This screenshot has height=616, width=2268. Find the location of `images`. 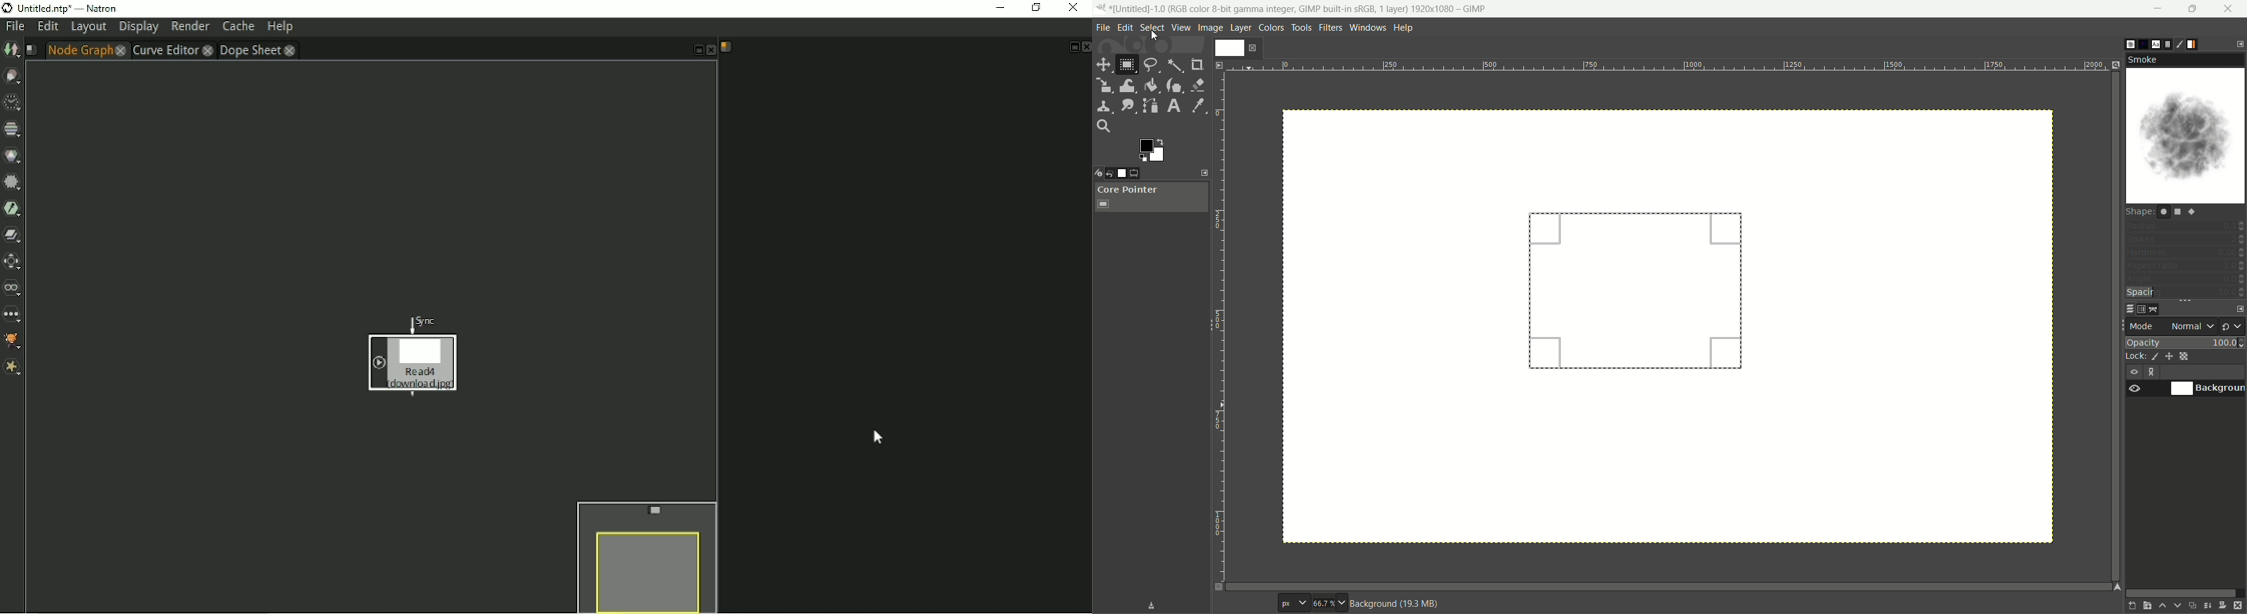

images is located at coordinates (1120, 173).